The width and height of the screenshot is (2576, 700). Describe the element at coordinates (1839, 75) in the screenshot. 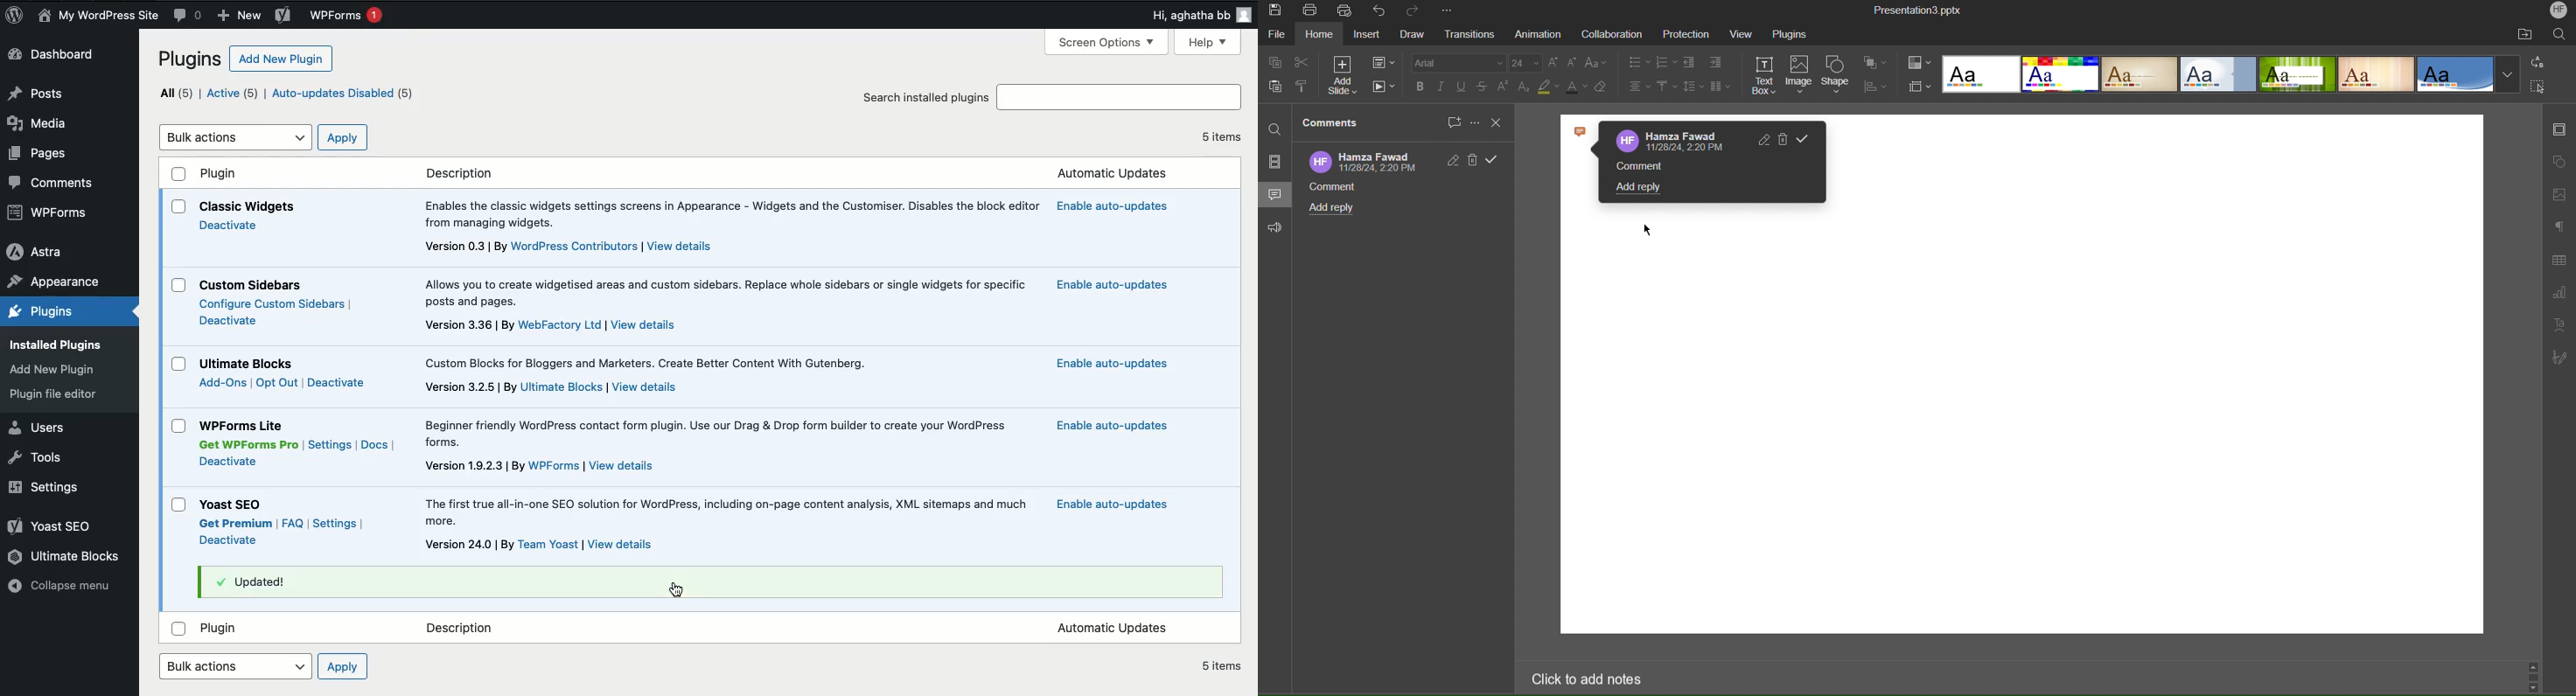

I see `Shape` at that location.